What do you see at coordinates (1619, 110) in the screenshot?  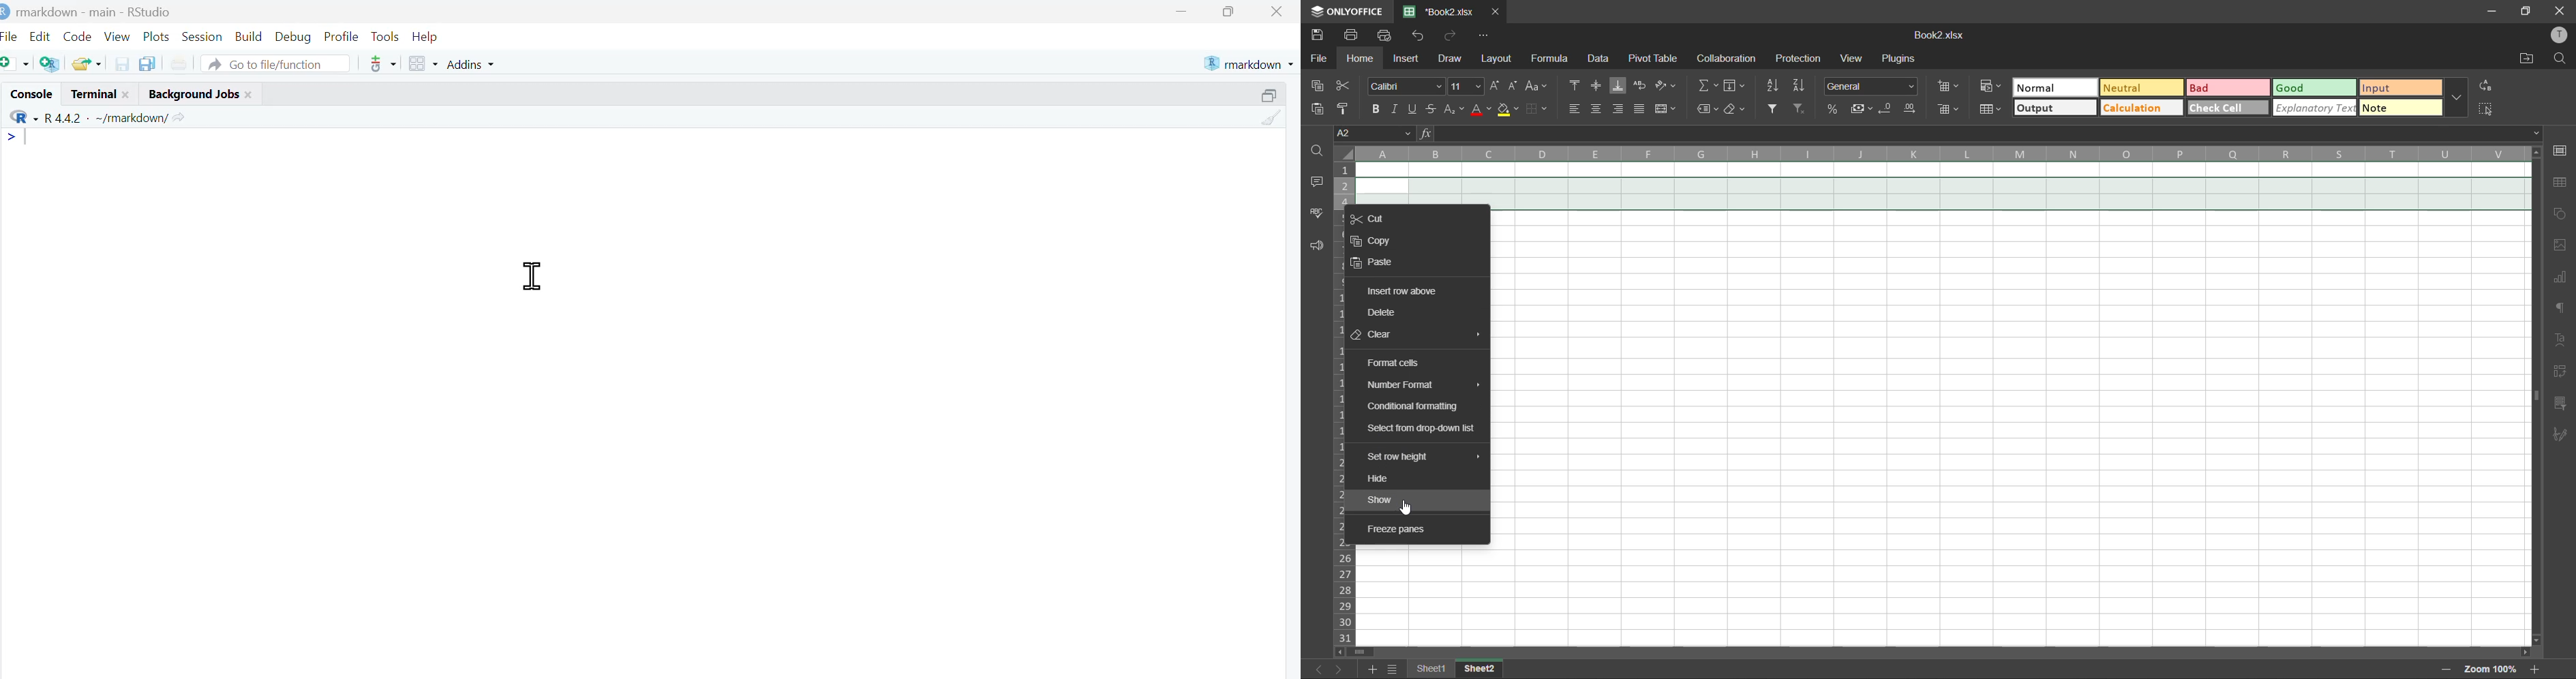 I see `align right` at bounding box center [1619, 110].